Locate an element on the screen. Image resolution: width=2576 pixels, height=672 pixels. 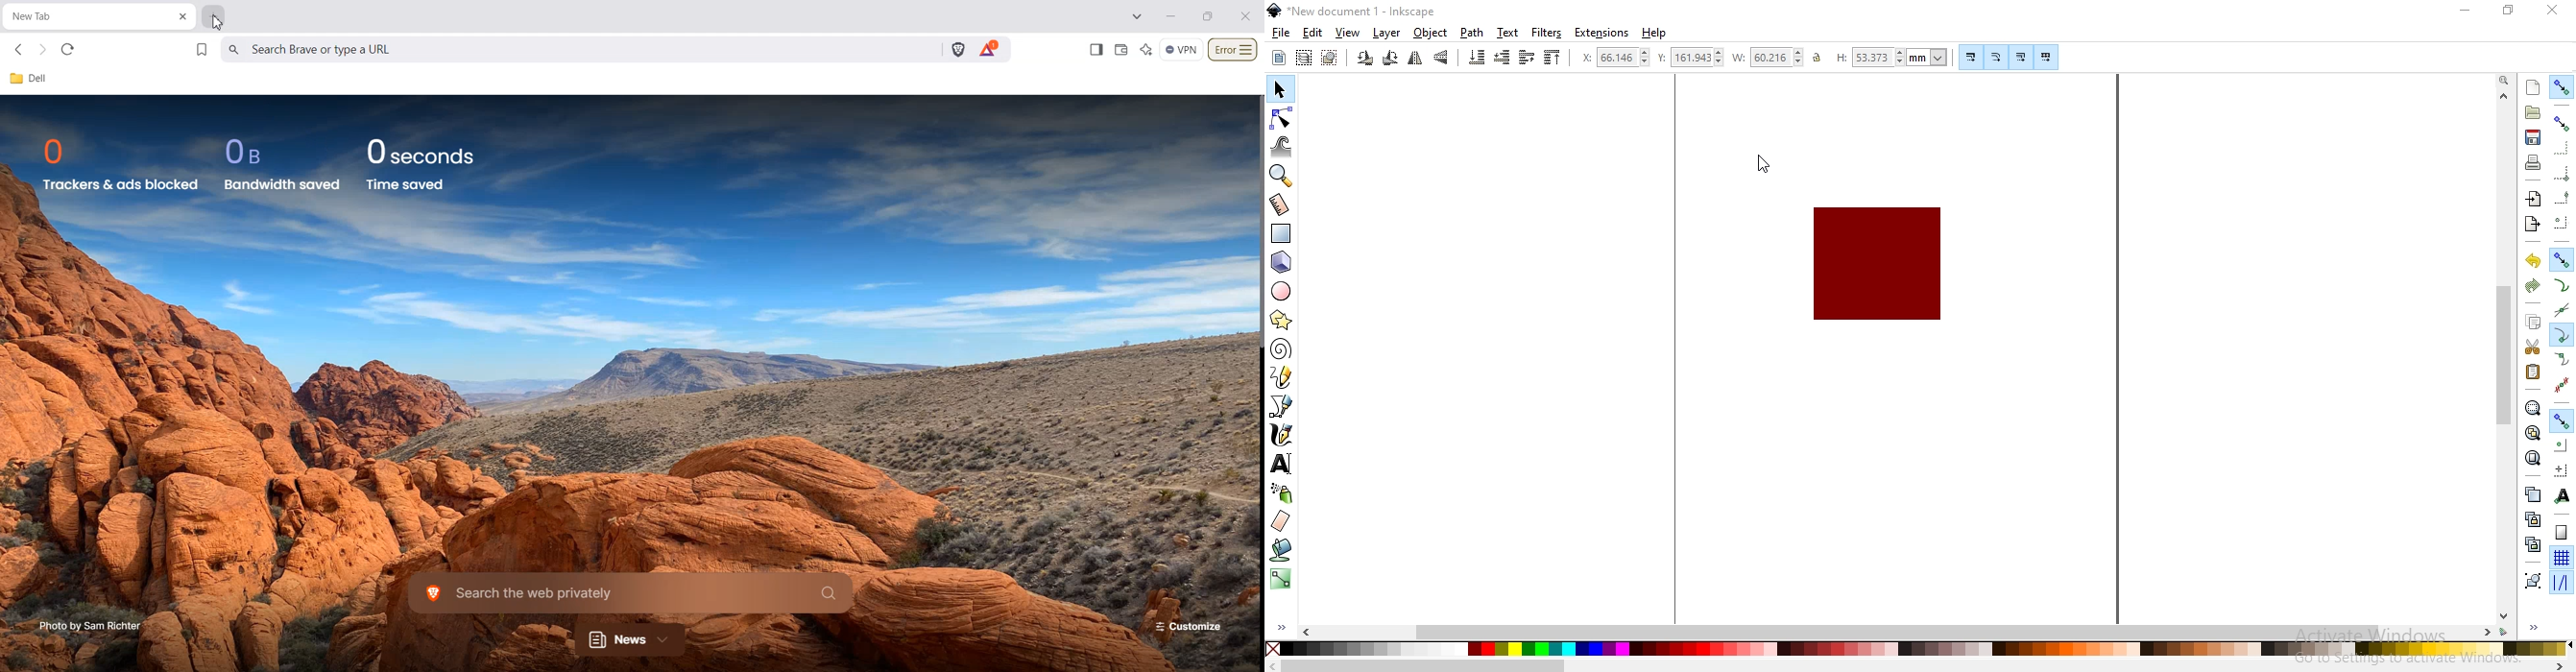
tweak objects by sculpting or painting is located at coordinates (1284, 146).